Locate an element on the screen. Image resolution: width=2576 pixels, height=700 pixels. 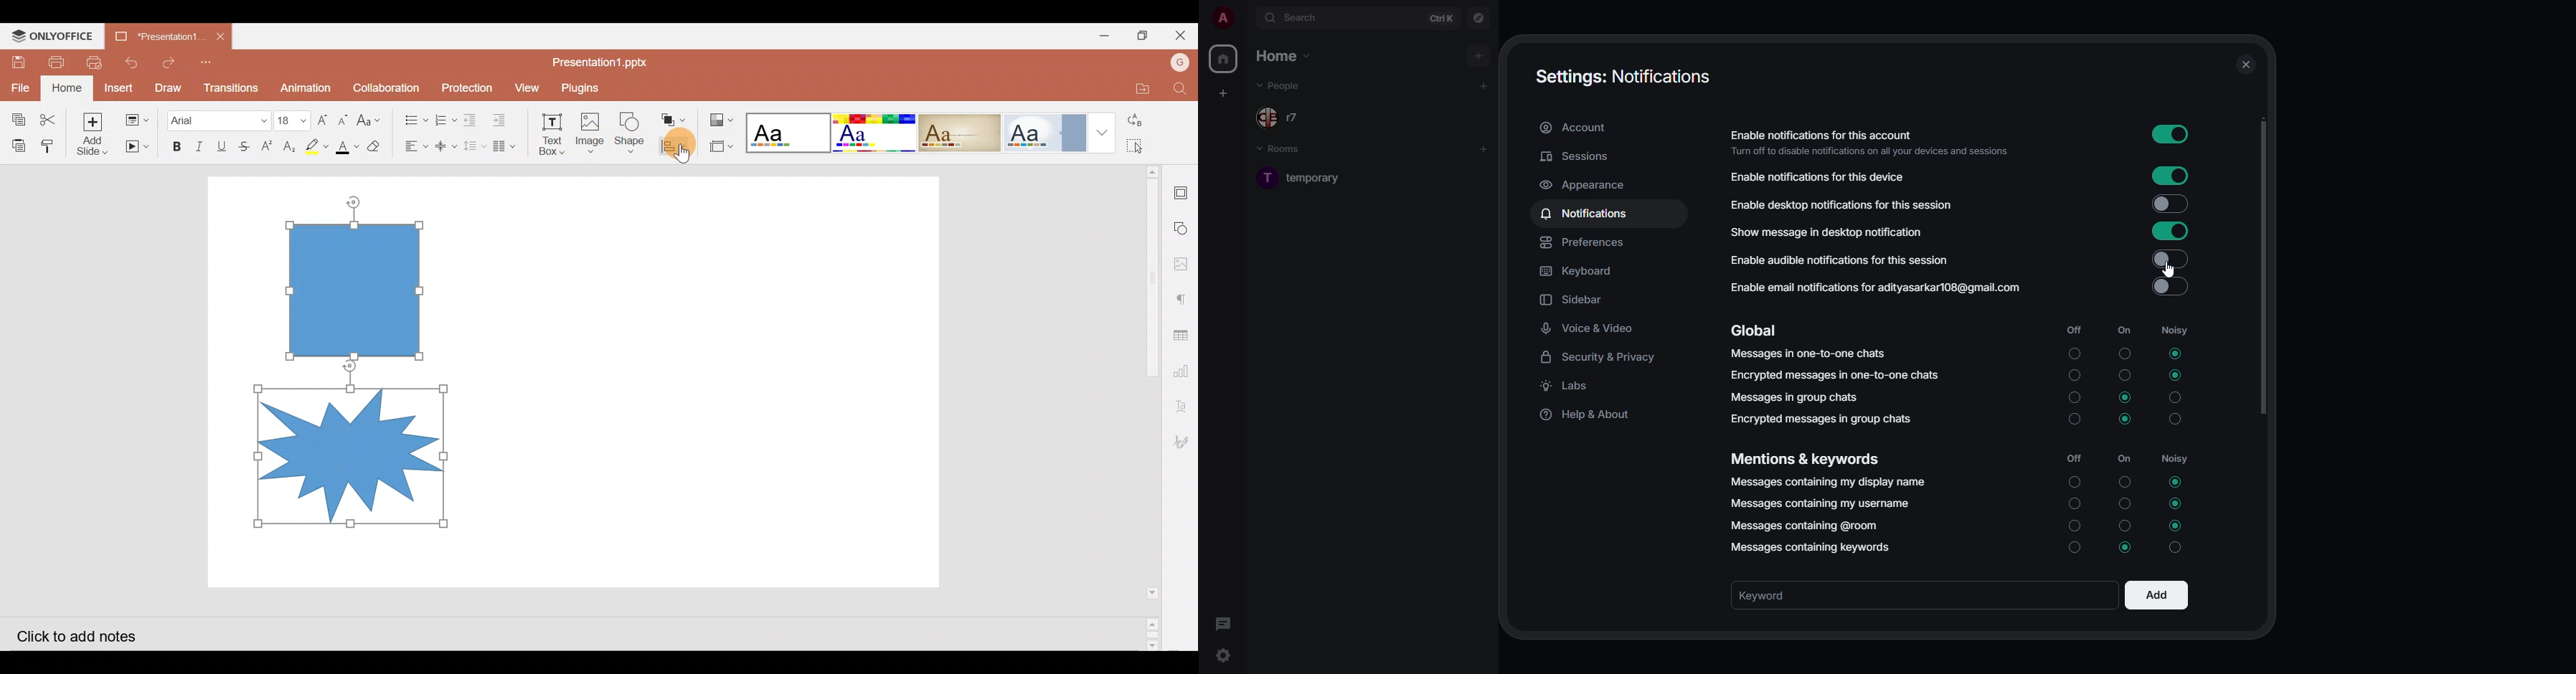
Account name is located at coordinates (1180, 64).